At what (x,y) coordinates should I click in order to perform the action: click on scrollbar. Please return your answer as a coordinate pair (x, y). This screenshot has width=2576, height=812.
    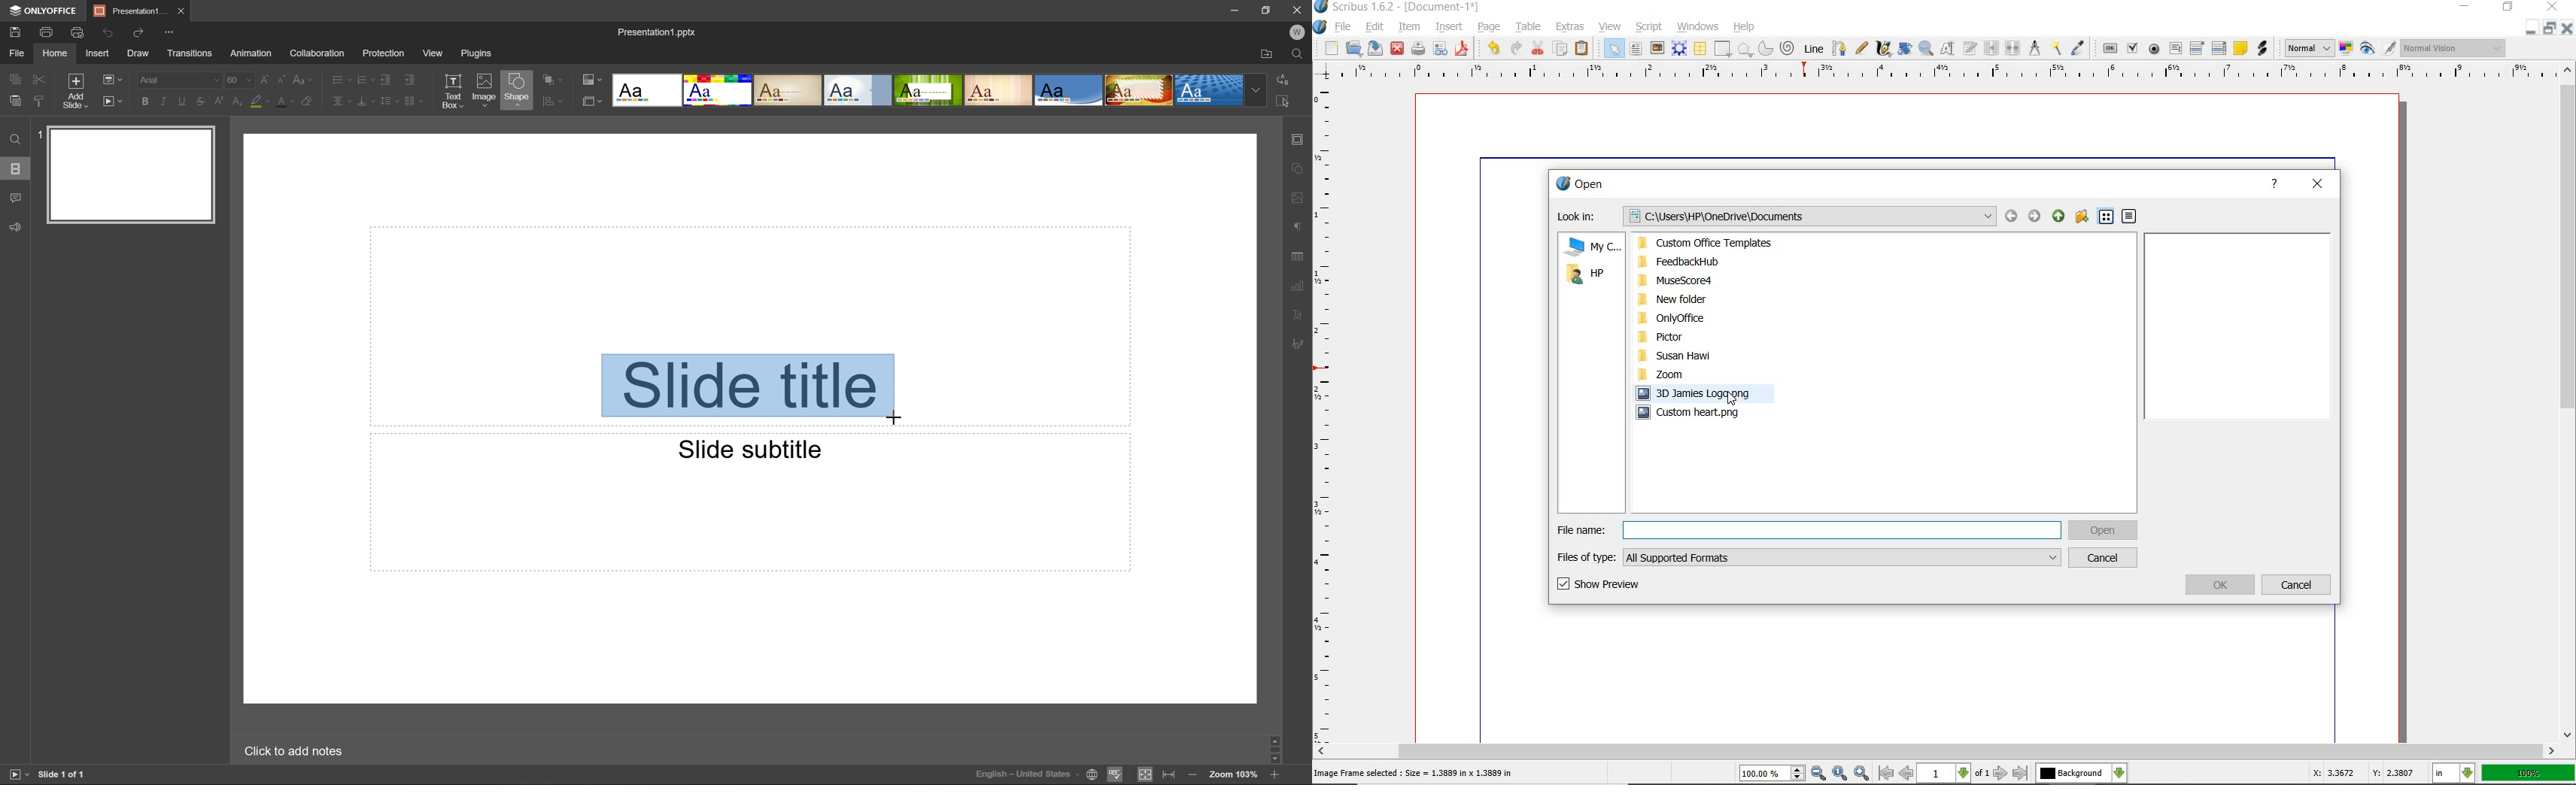
    Looking at the image, I should click on (2568, 402).